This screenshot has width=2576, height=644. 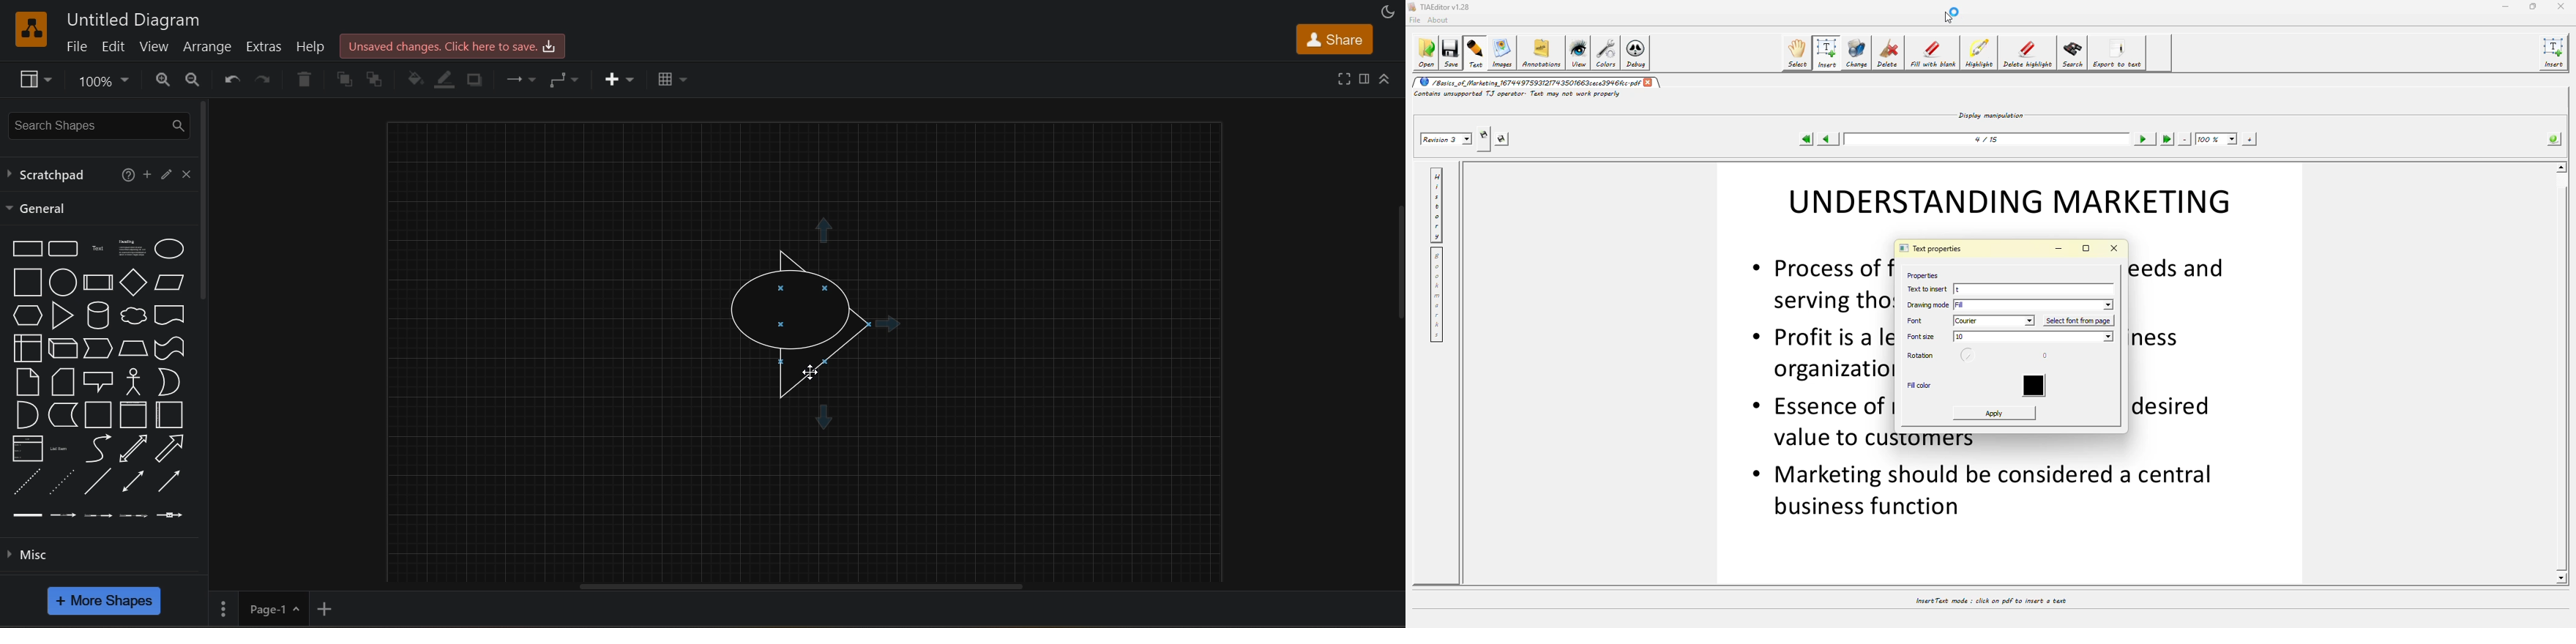 What do you see at coordinates (27, 282) in the screenshot?
I see `square` at bounding box center [27, 282].